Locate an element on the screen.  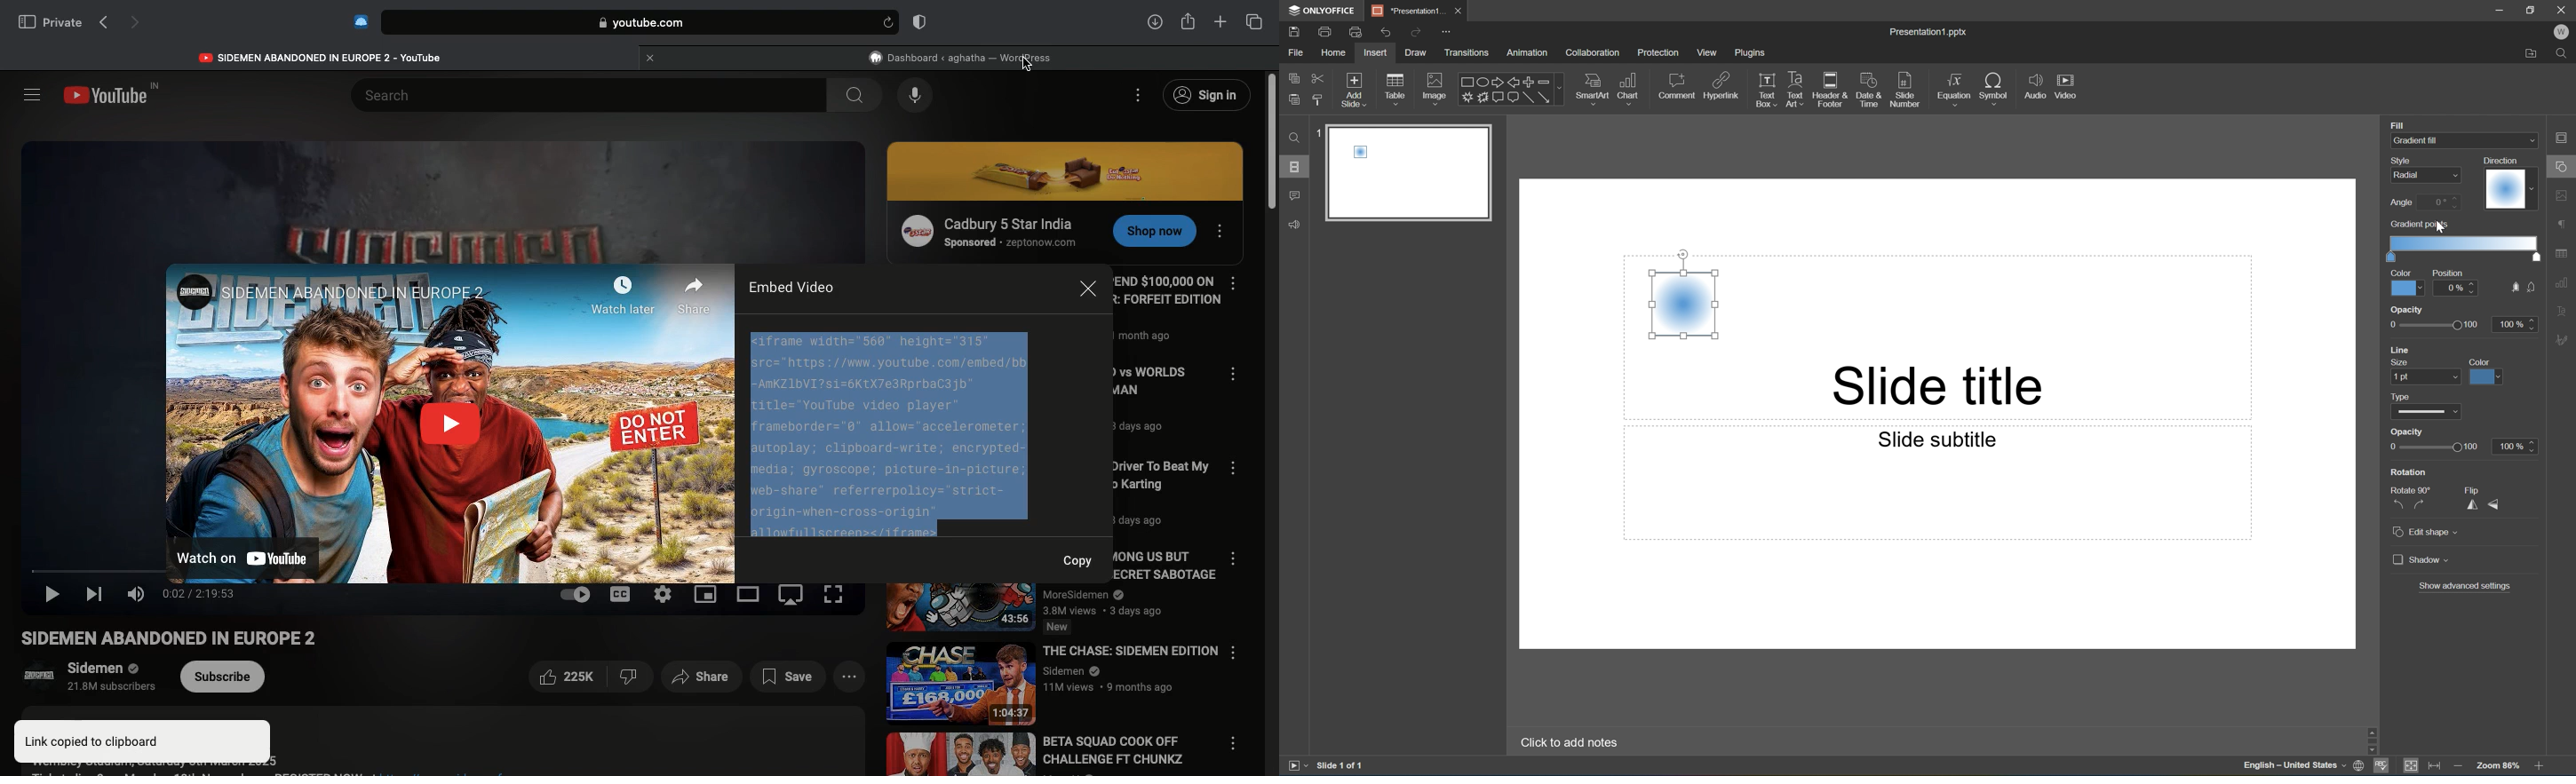
Time is located at coordinates (199, 594).